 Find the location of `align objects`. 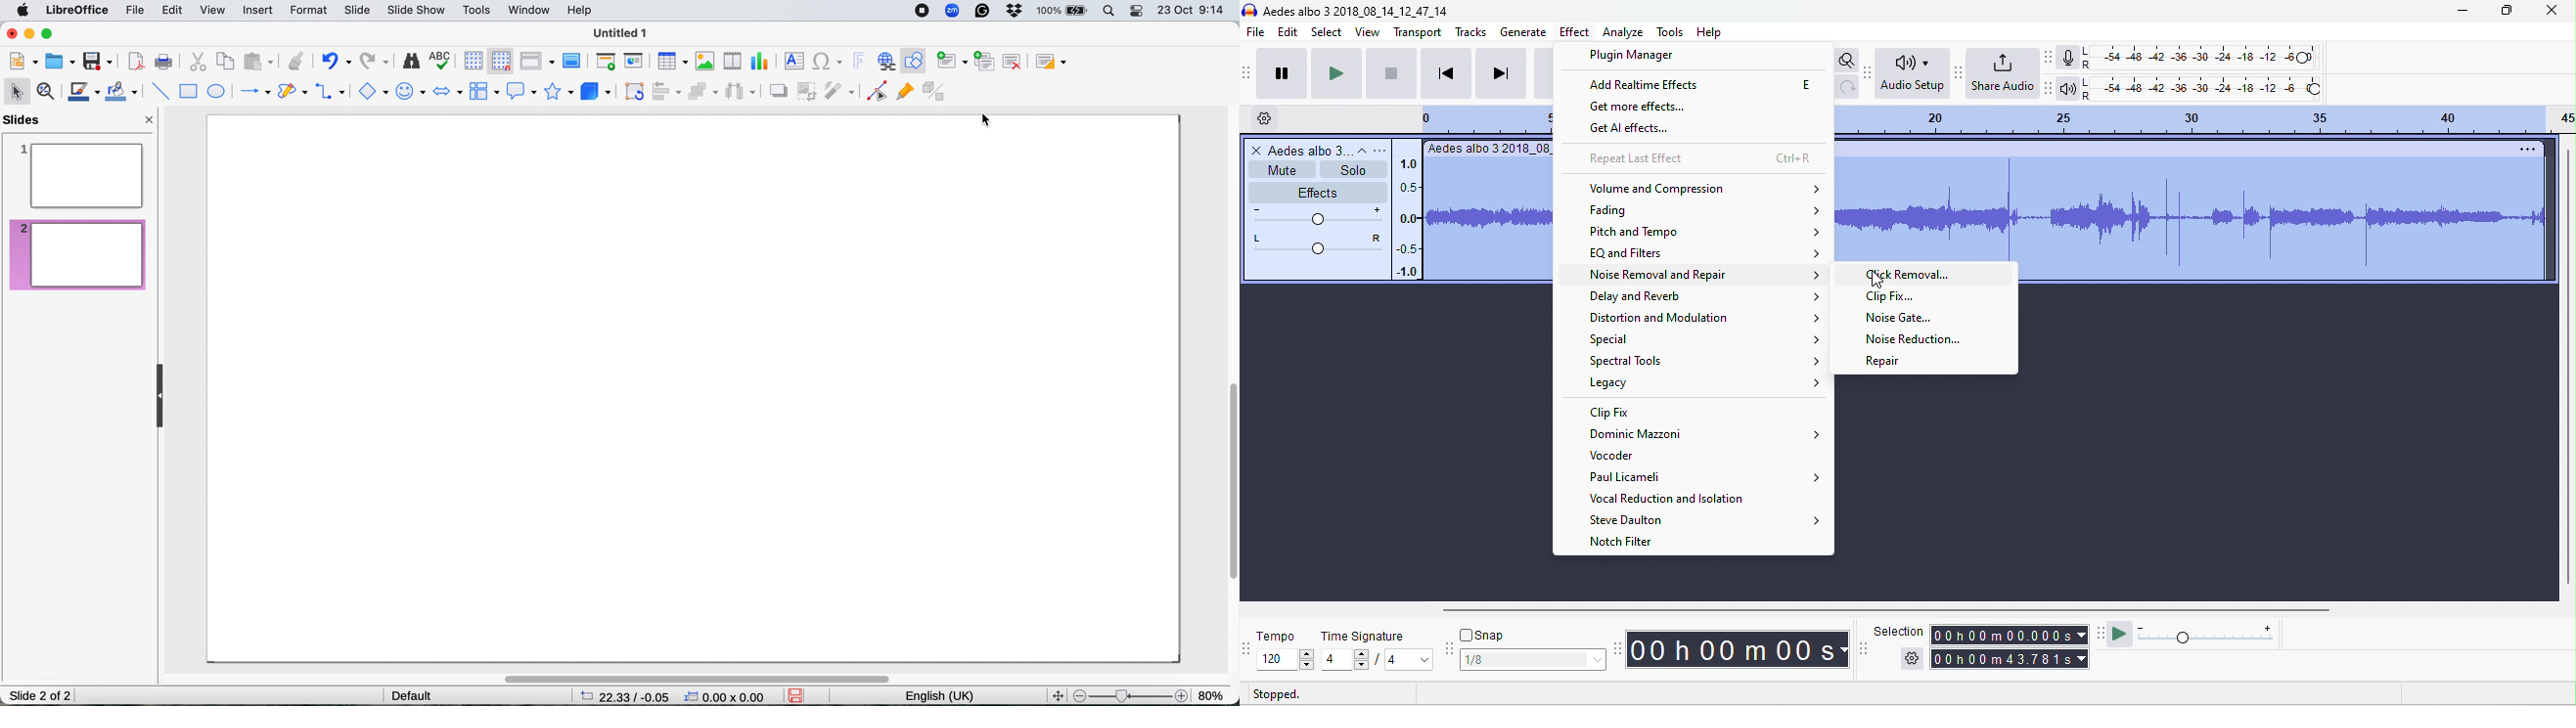

align objects is located at coordinates (668, 92).